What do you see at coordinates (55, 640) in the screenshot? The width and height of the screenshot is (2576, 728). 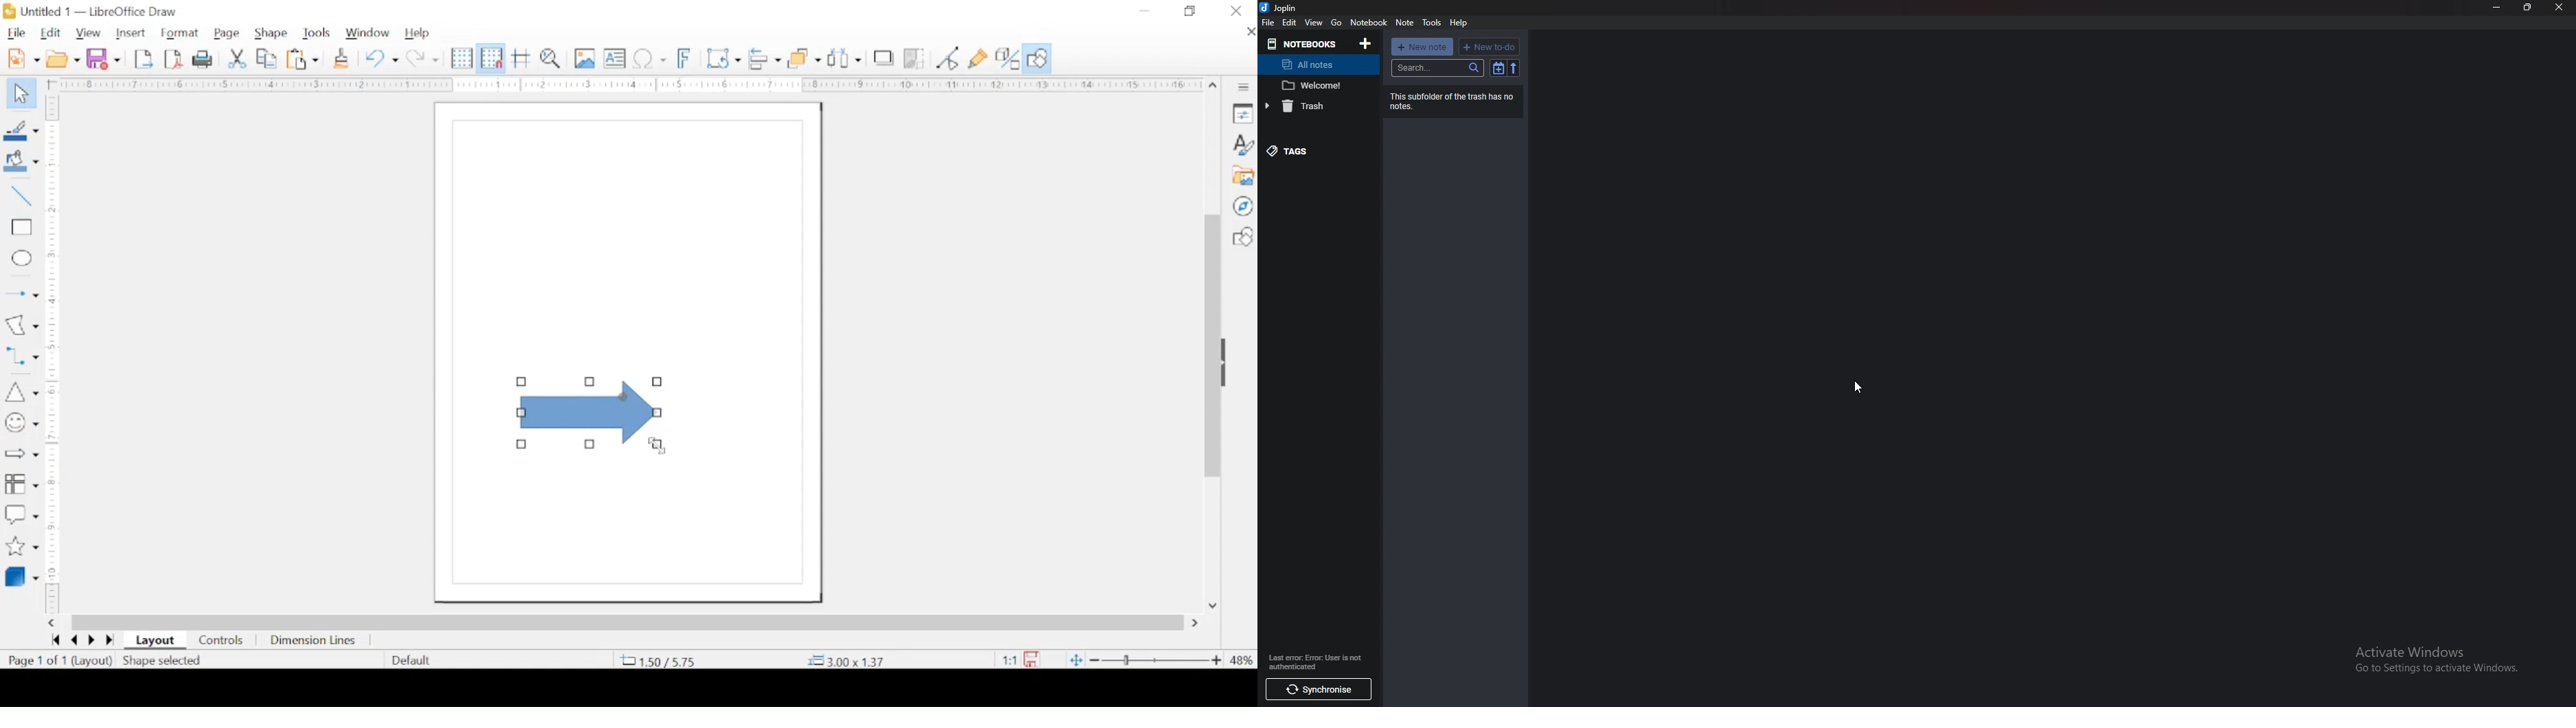 I see `first` at bounding box center [55, 640].